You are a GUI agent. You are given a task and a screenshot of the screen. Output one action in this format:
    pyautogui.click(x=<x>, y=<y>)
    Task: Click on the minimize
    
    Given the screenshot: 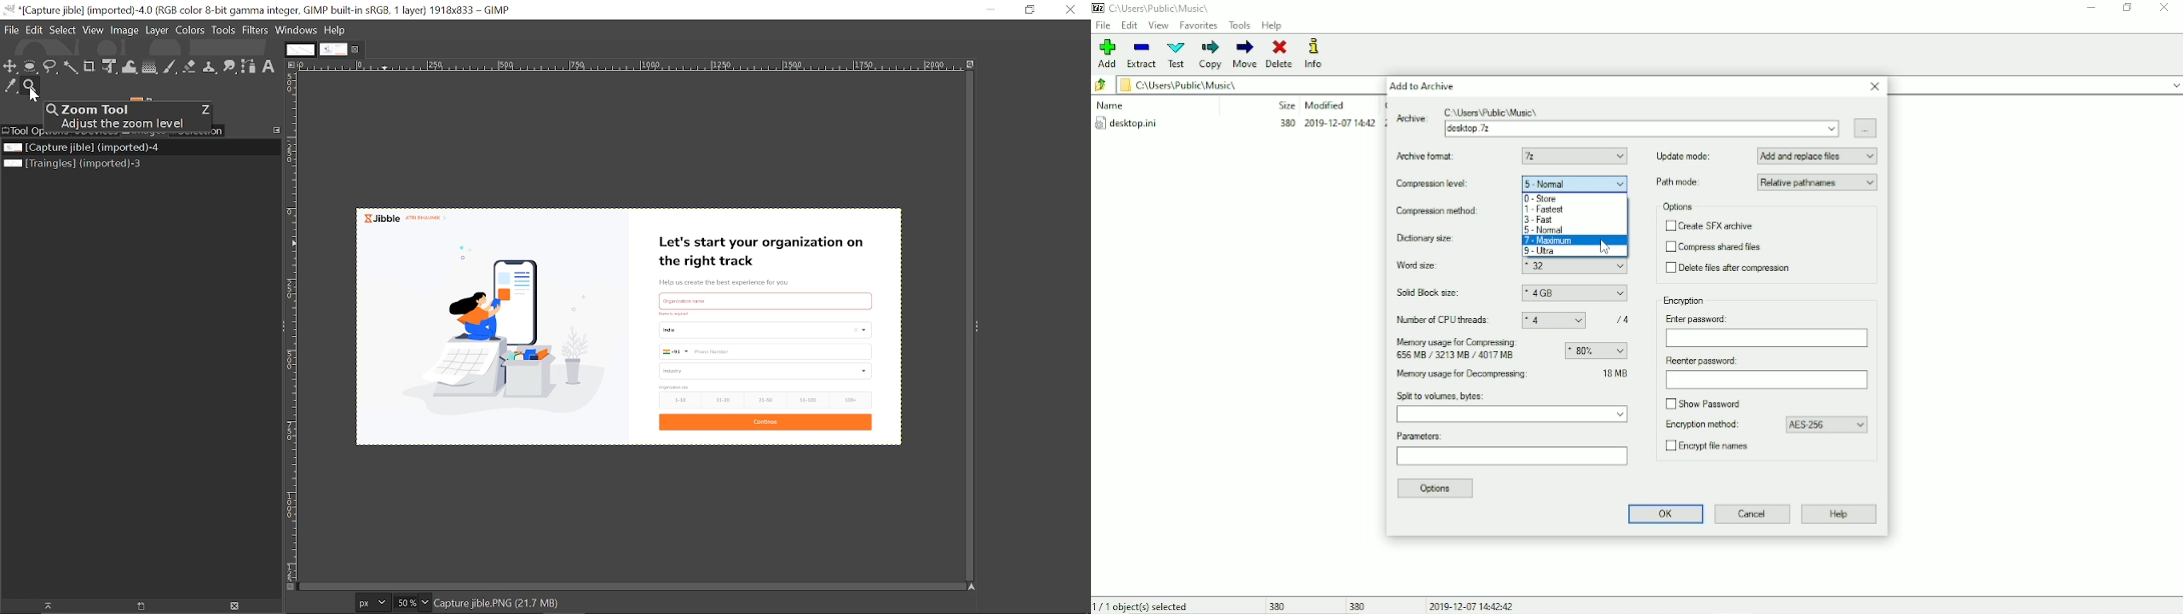 What is the action you would take?
    pyautogui.click(x=991, y=11)
    